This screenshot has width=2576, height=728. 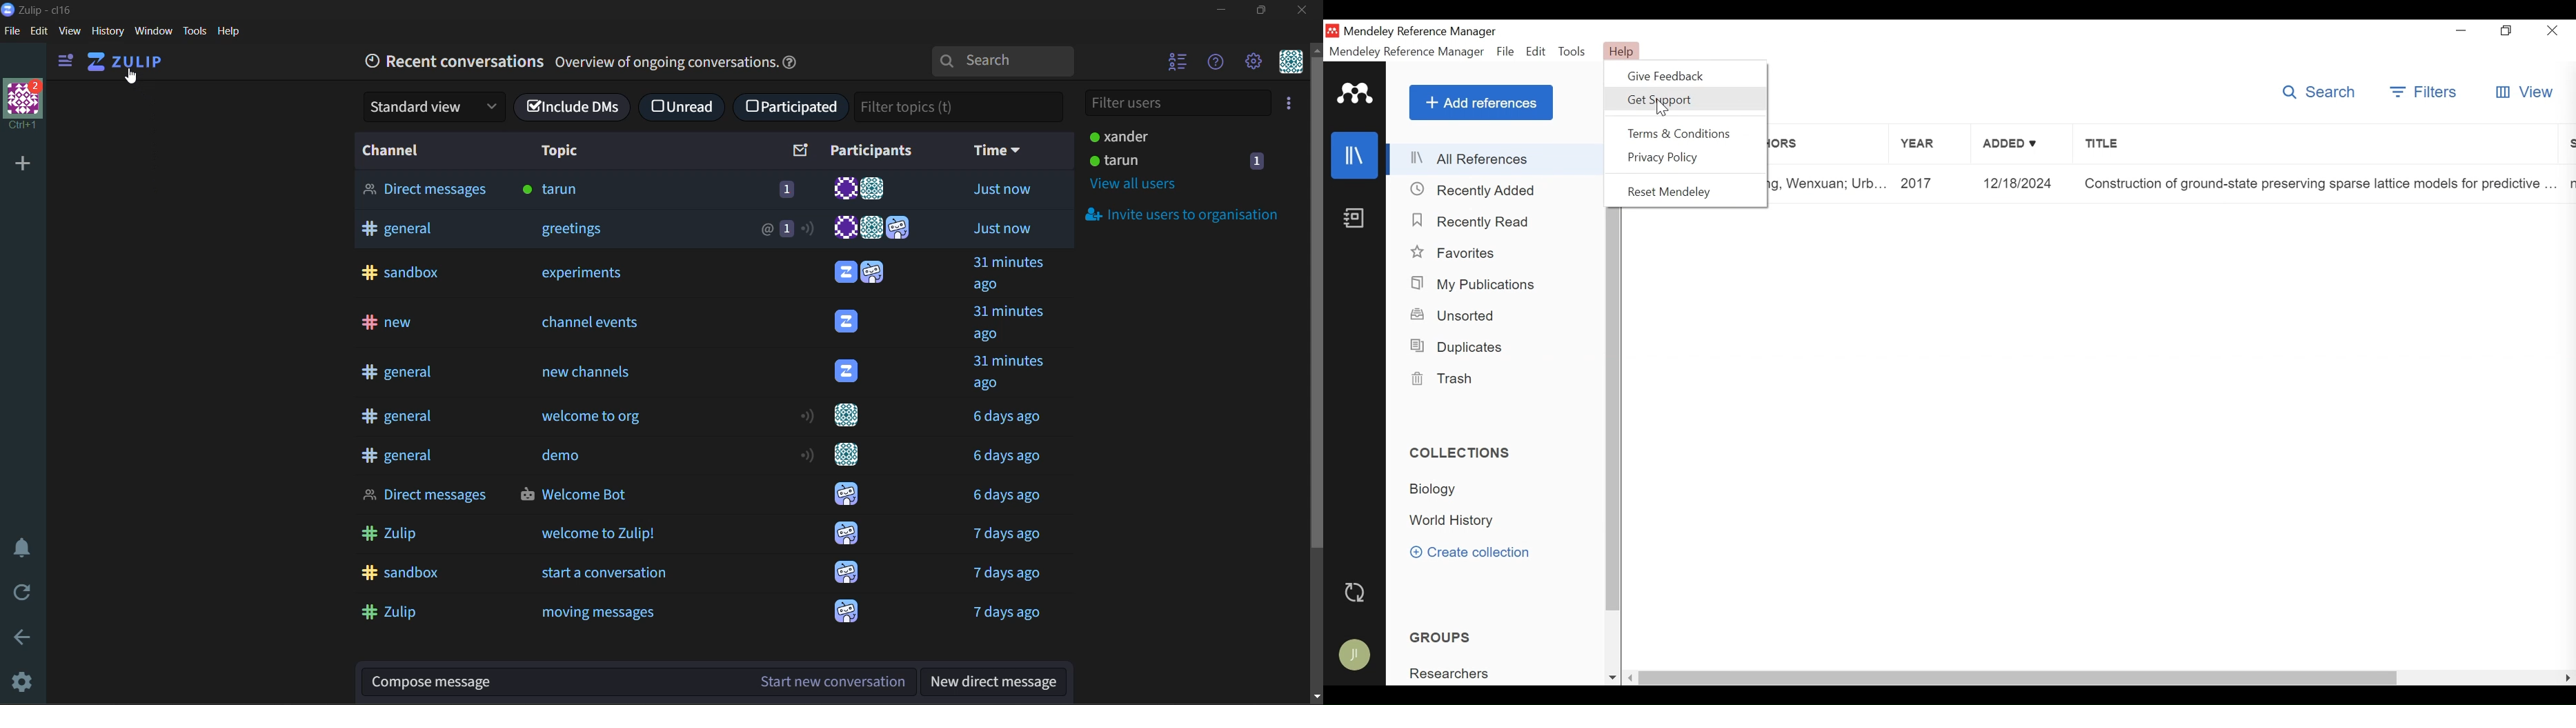 What do you see at coordinates (848, 415) in the screenshot?
I see `User` at bounding box center [848, 415].